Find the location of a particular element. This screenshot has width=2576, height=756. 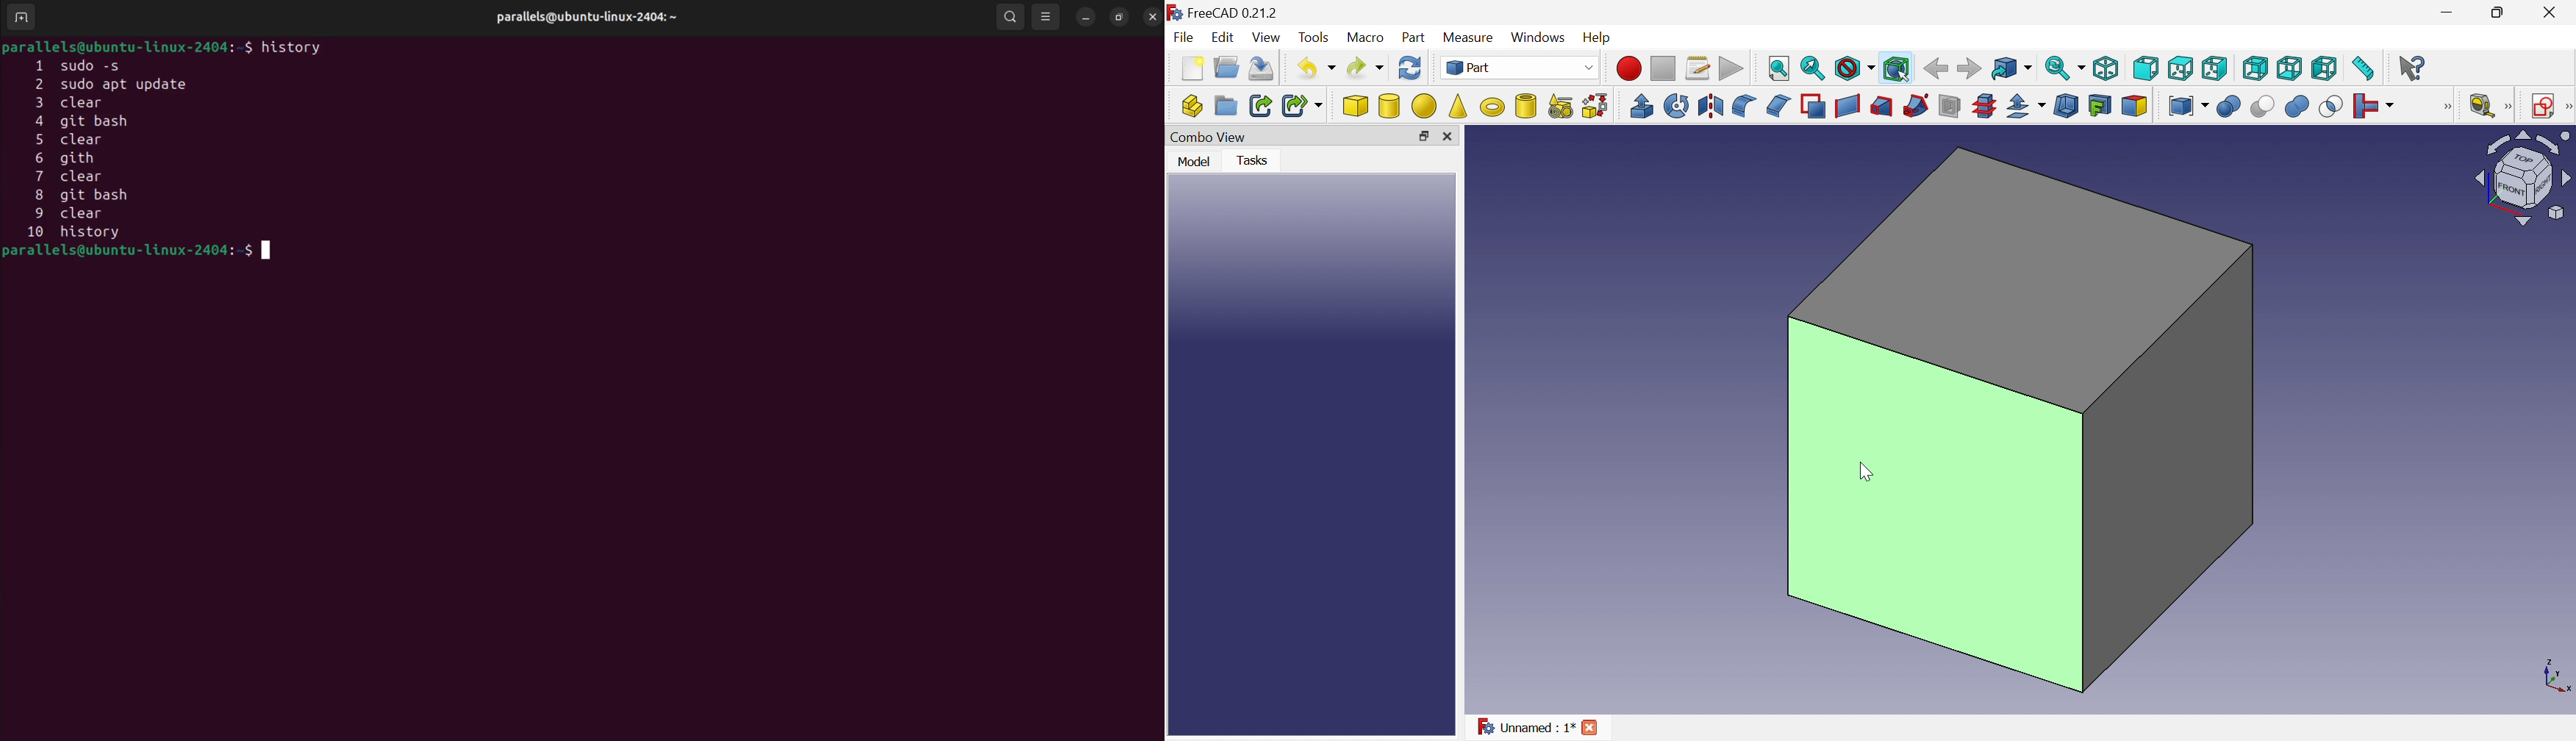

Go to linked object is located at coordinates (2011, 69).